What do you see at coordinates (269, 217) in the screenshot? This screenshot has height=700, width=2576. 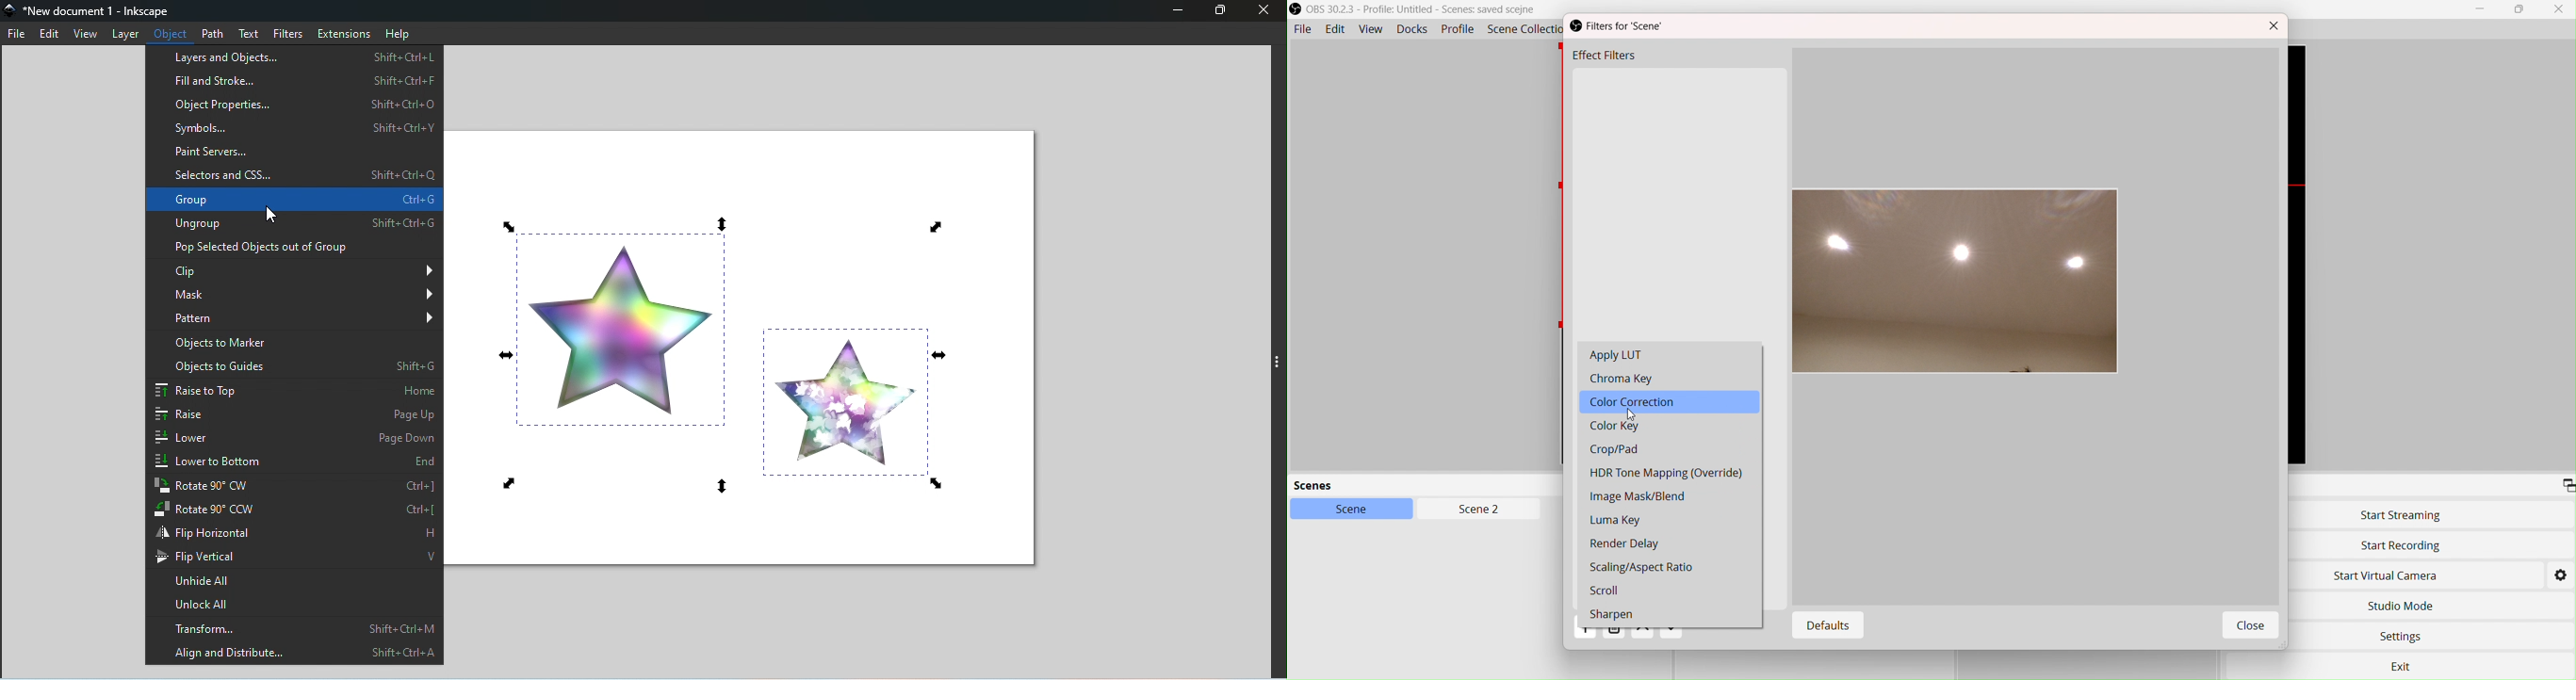 I see `Cursor` at bounding box center [269, 217].